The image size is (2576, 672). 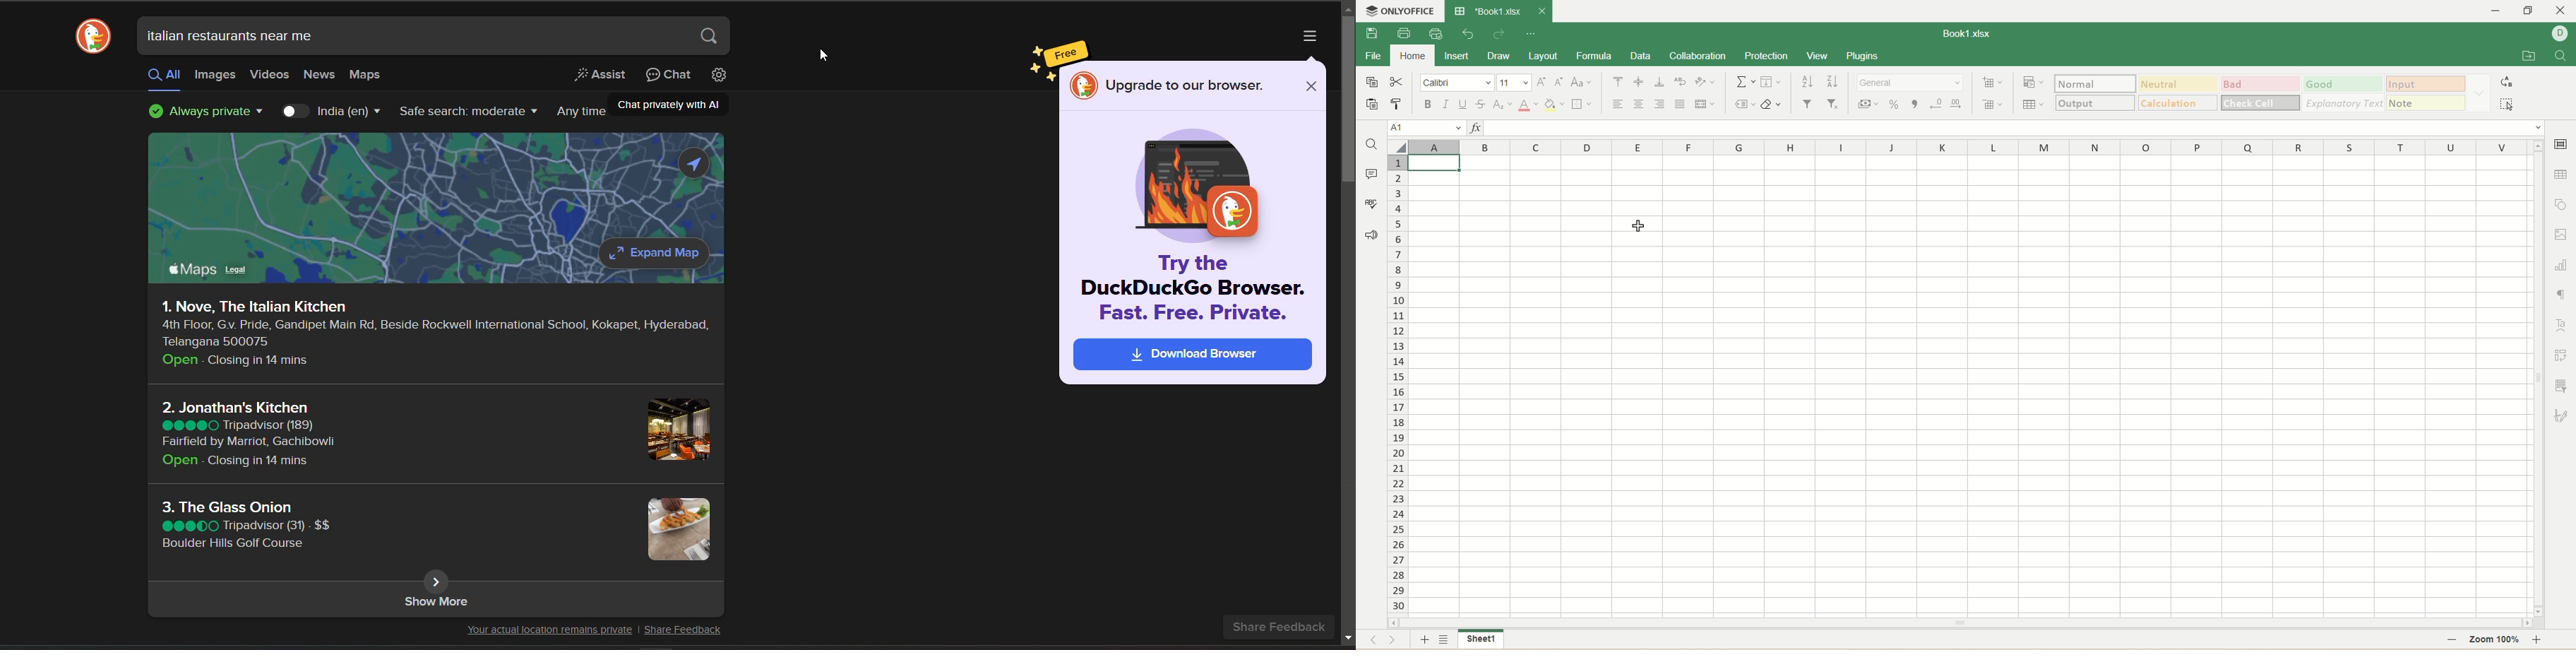 What do you see at coordinates (1969, 147) in the screenshot?
I see `column name` at bounding box center [1969, 147].